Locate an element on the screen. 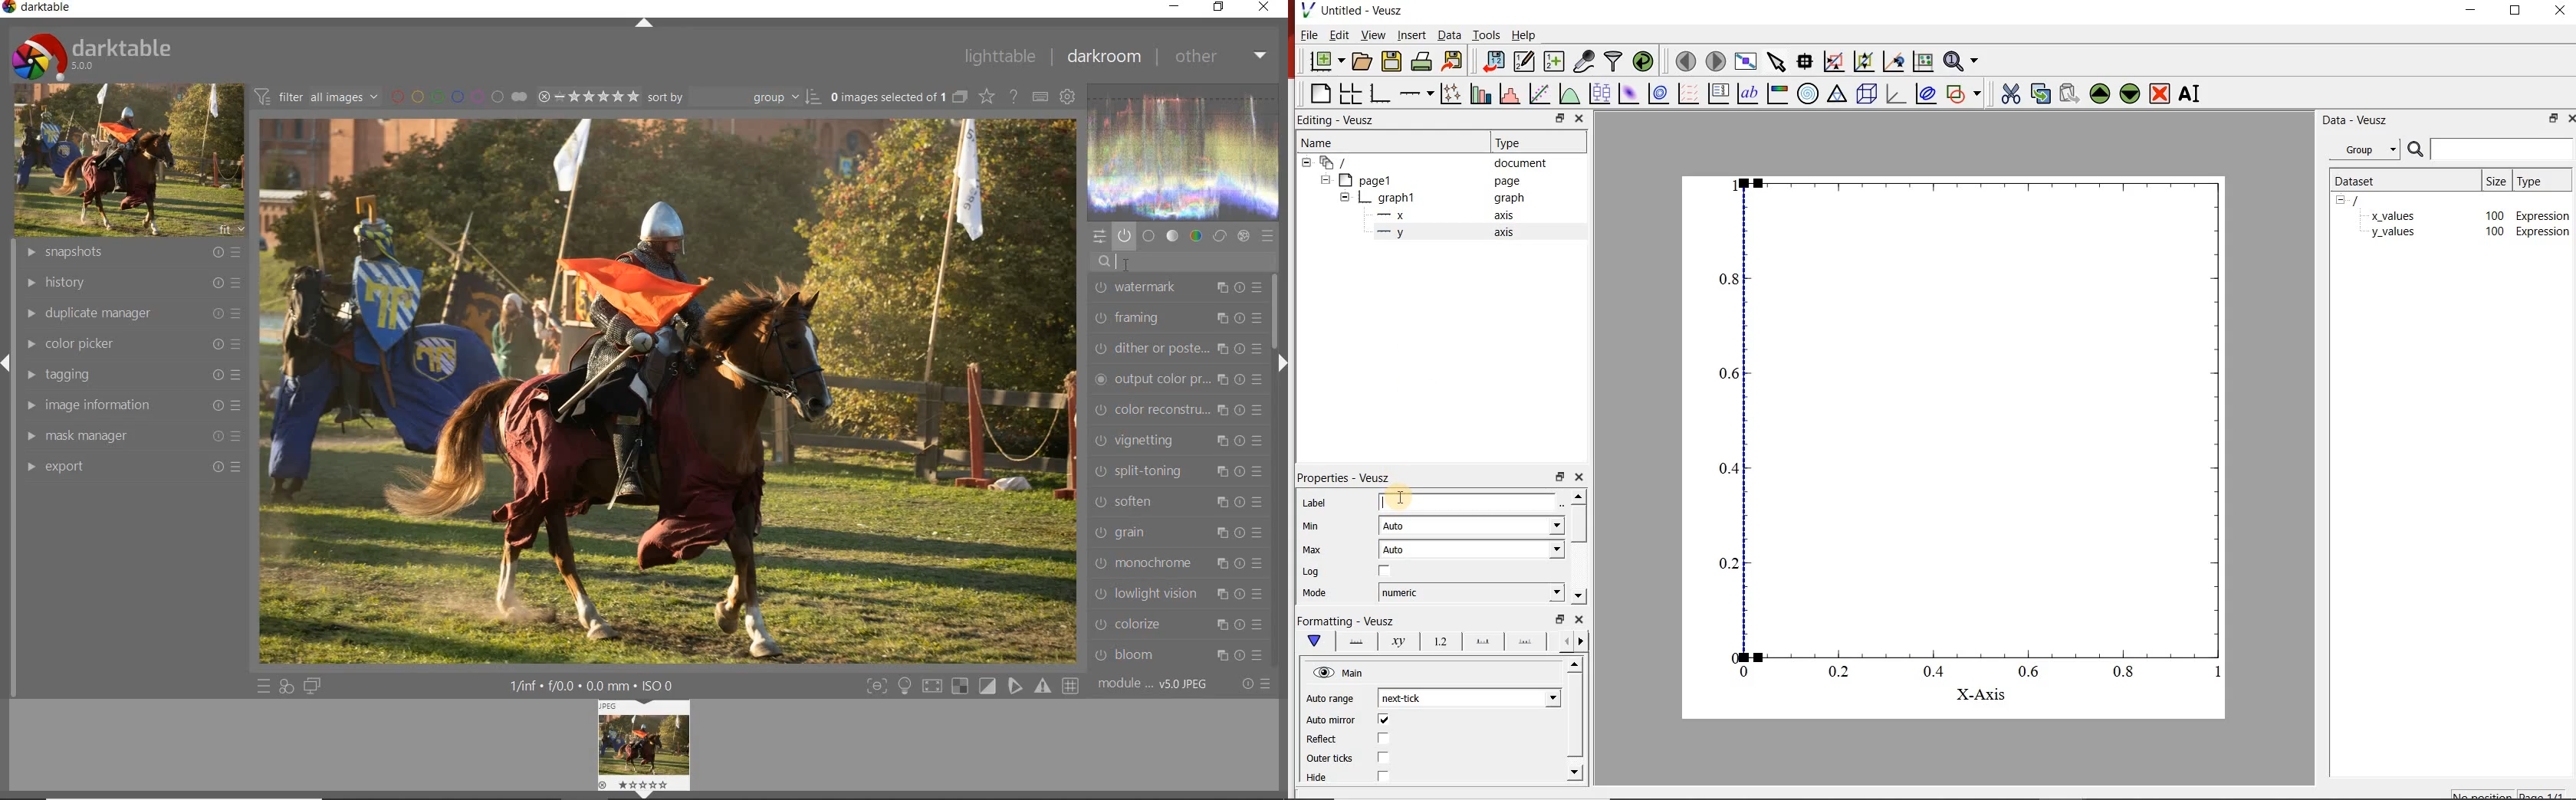  vignetting is located at coordinates (1178, 439).